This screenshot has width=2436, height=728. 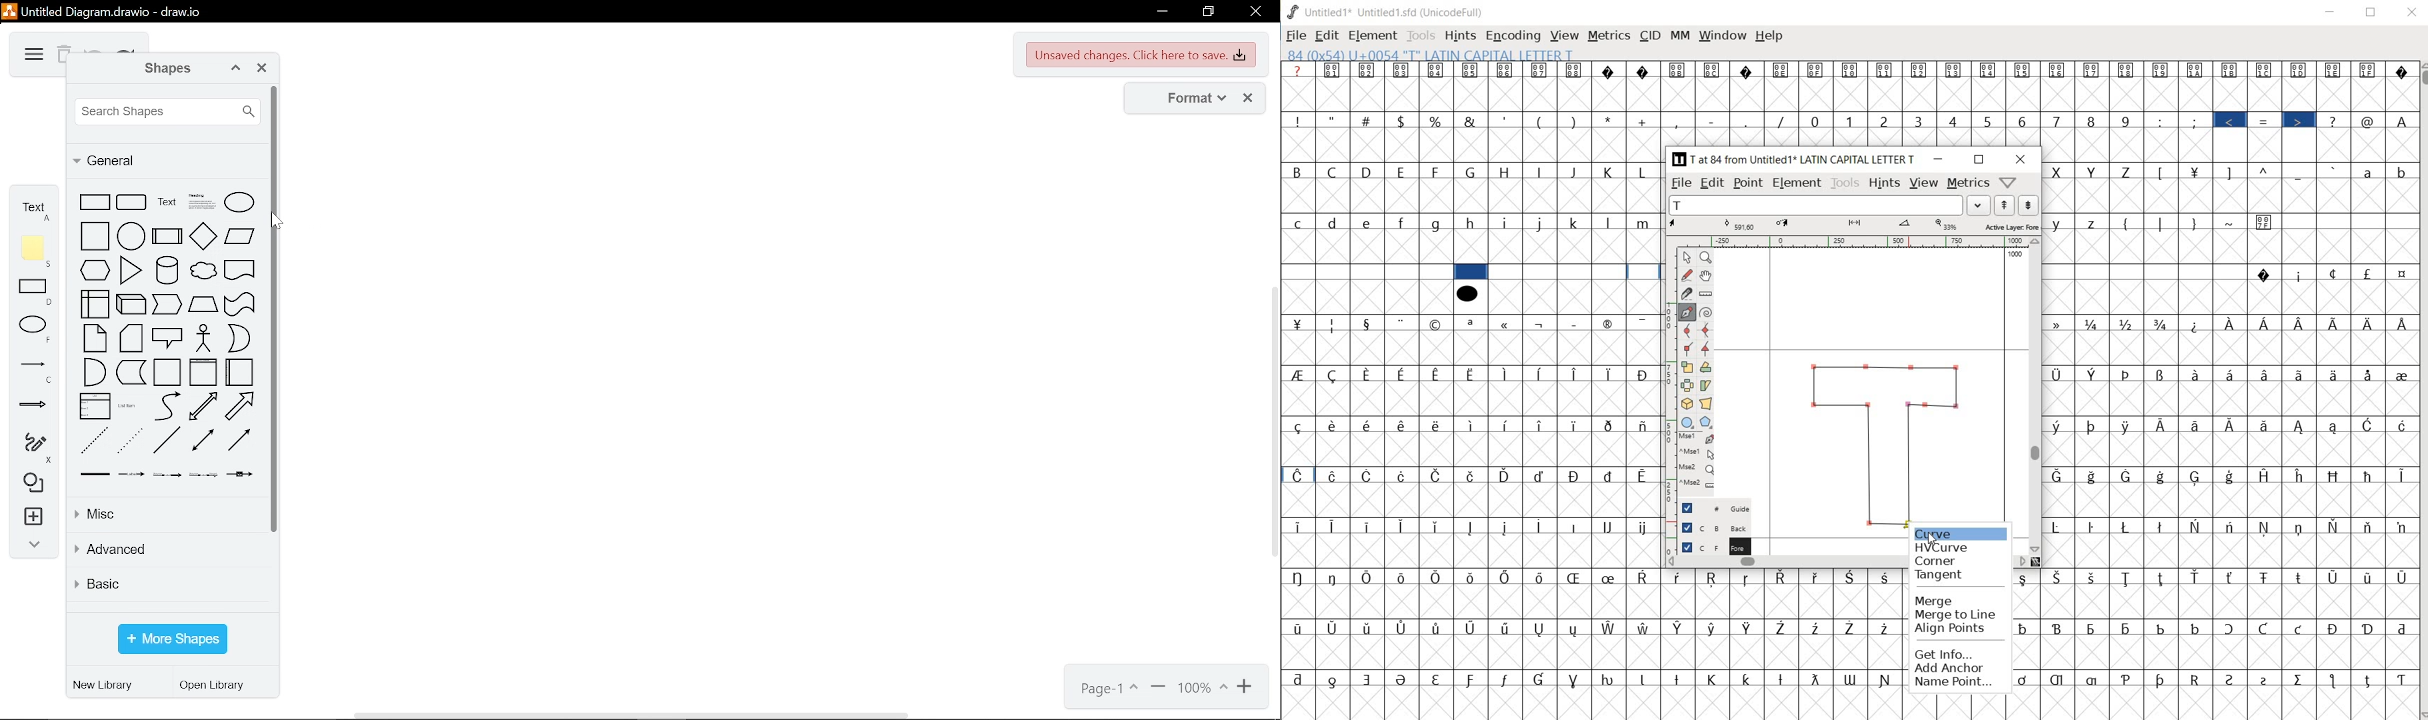 I want to click on flip, so click(x=1687, y=385).